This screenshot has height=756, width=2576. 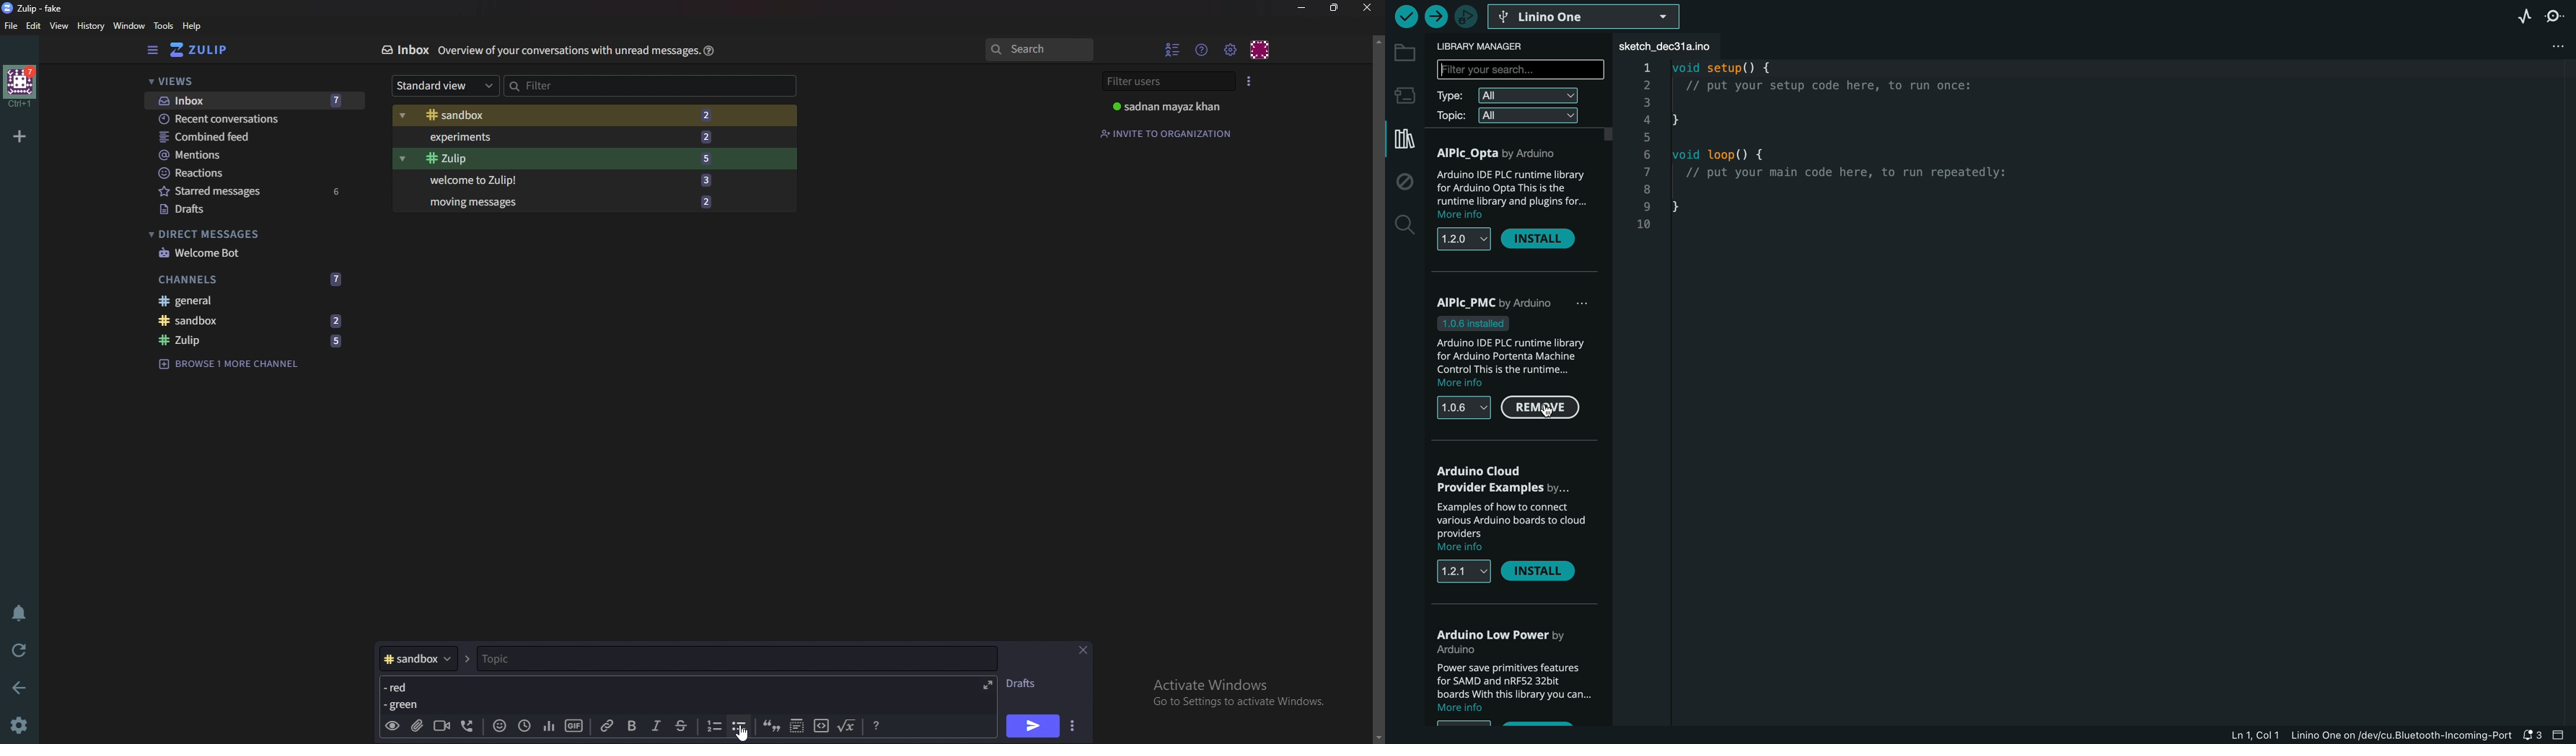 I want to click on Video call, so click(x=441, y=725).